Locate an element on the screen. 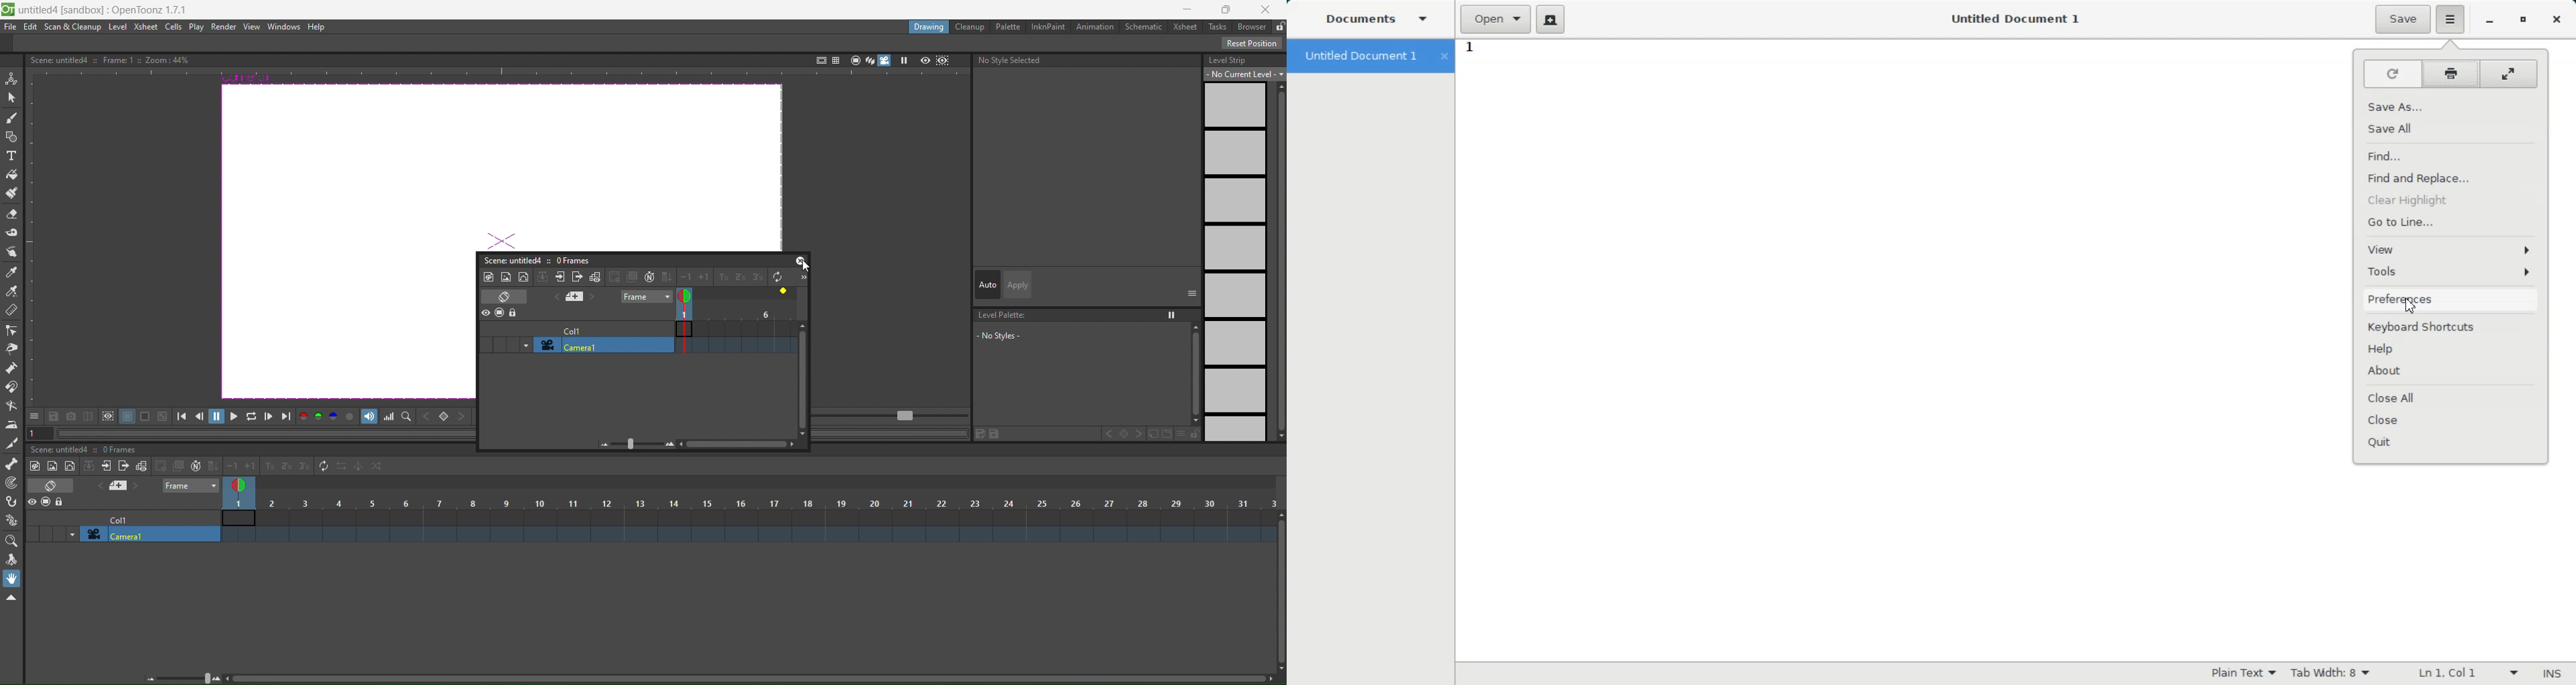  cutter tool is located at coordinates (11, 443).